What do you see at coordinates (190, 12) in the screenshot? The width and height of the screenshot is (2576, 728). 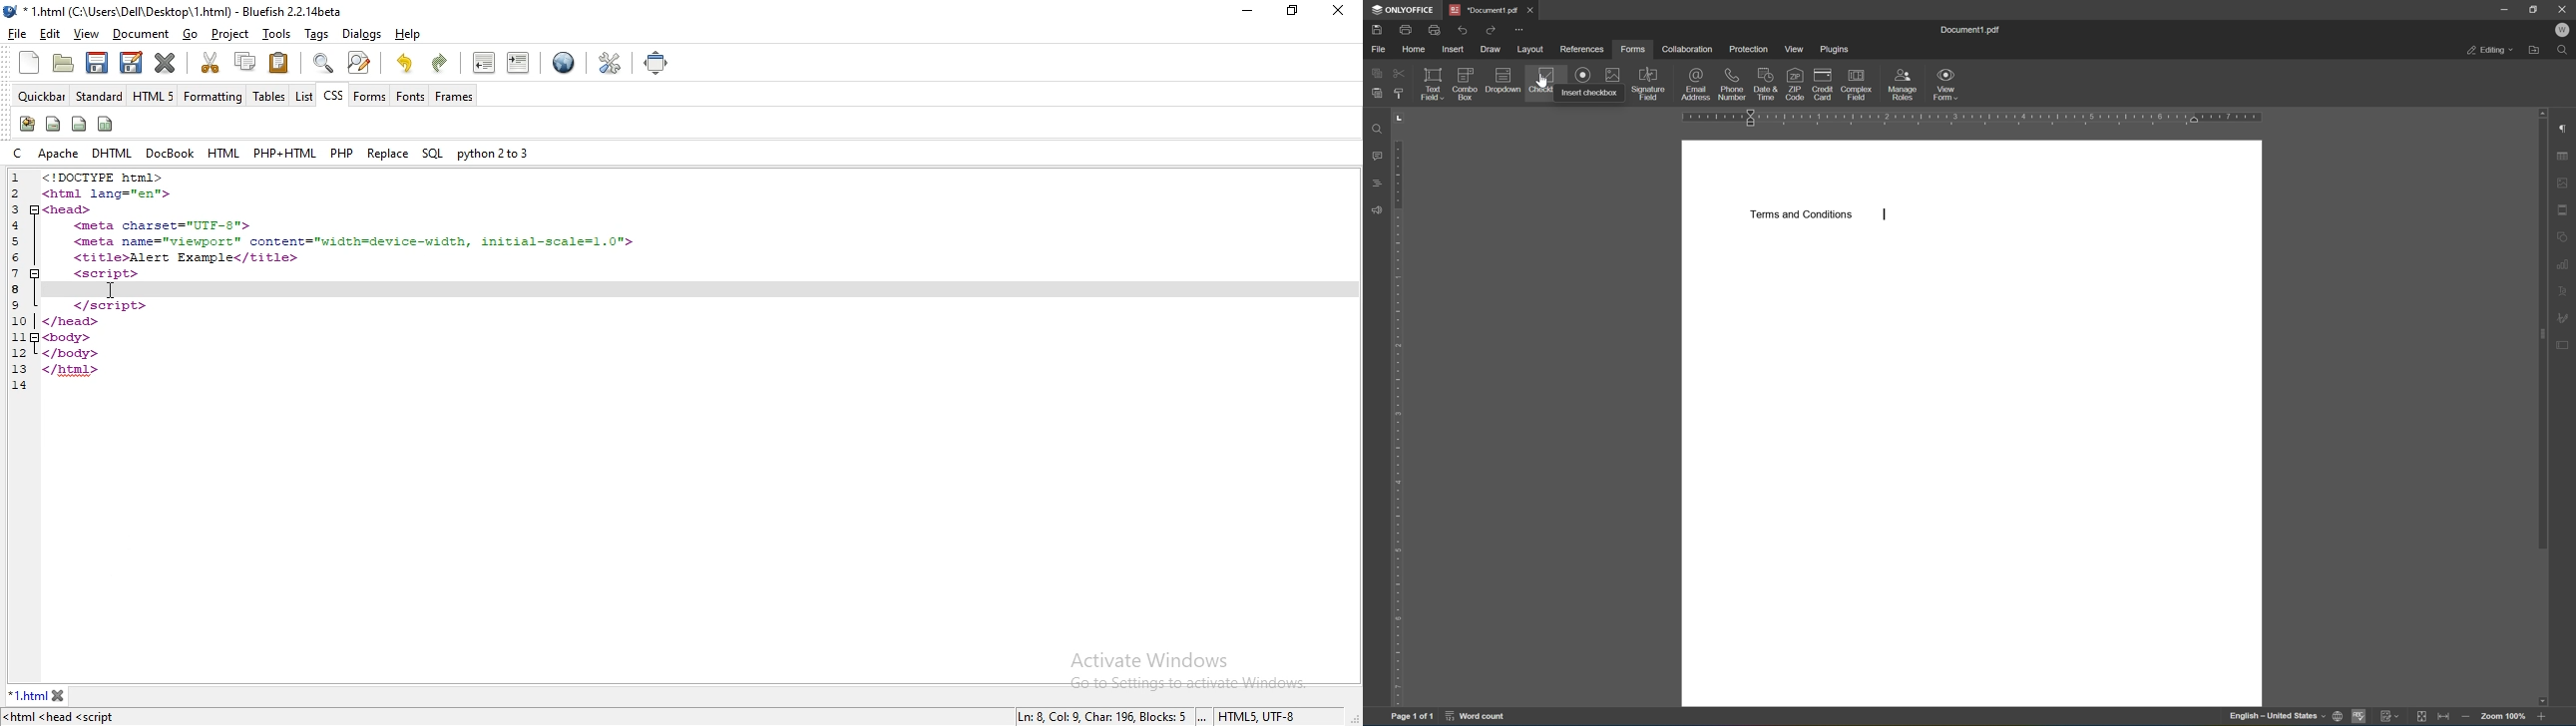 I see `* 1.html (C:\Users\Dell\Desktop\ 1.html) - Bluefish 2.2. 14beta` at bounding box center [190, 12].